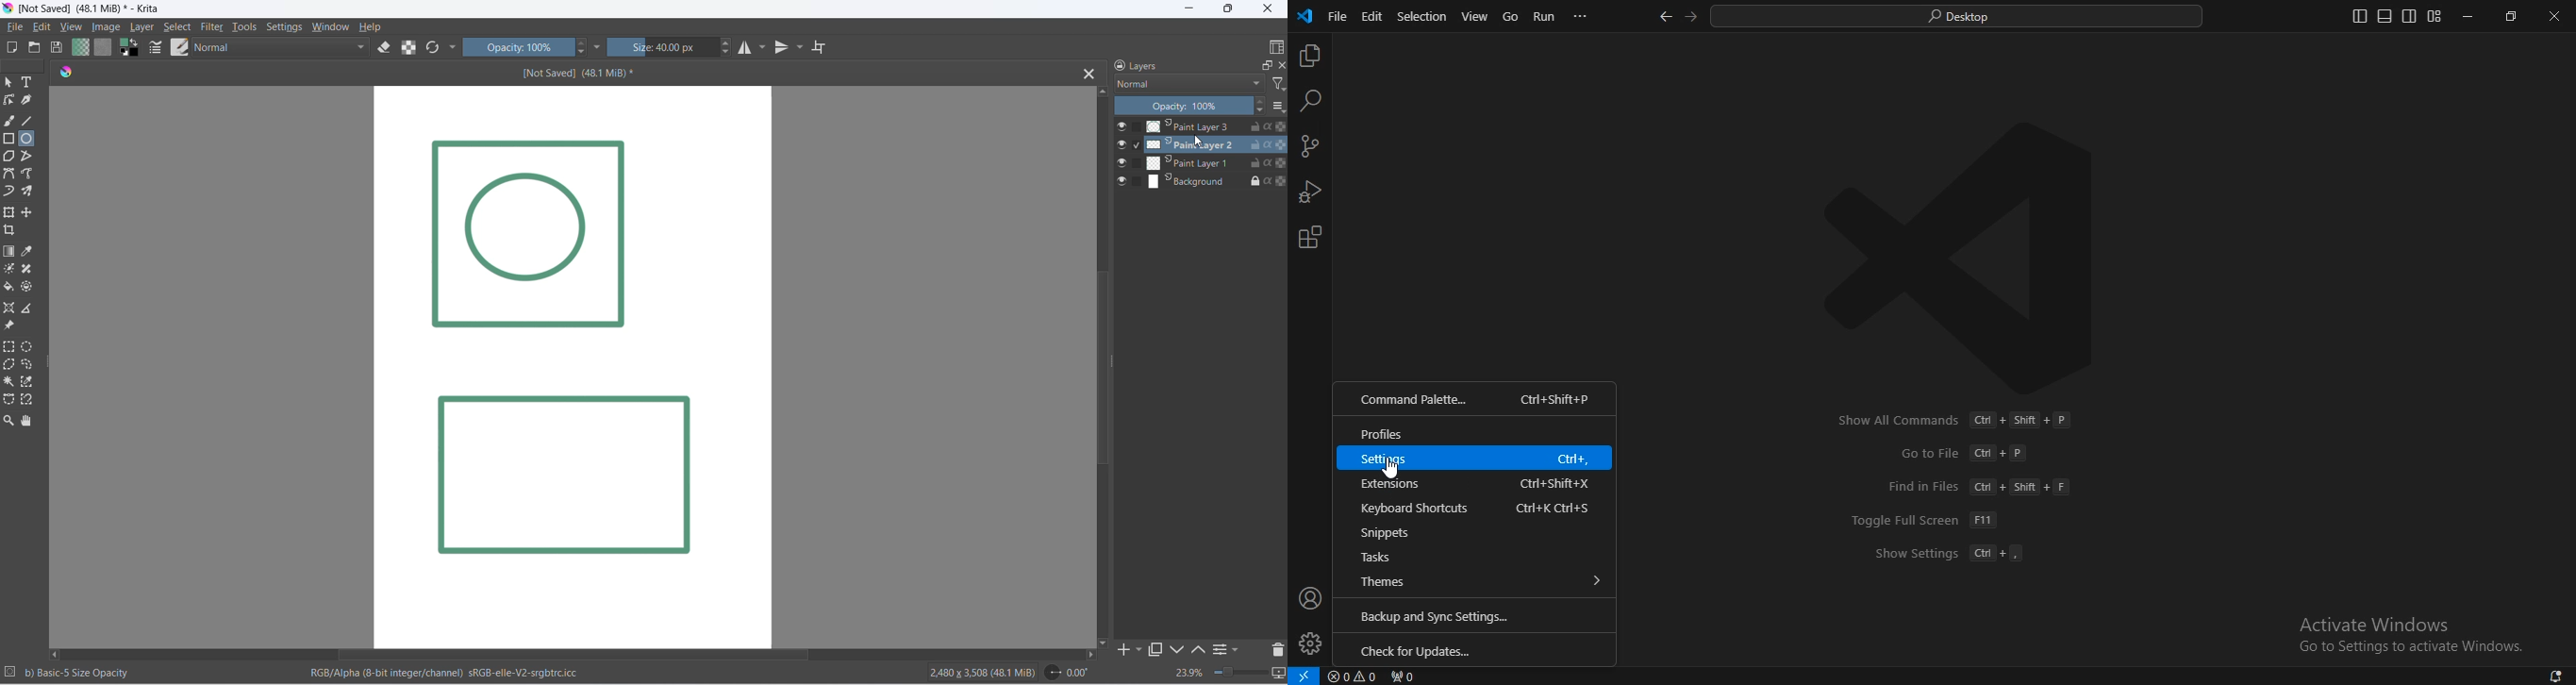 The image size is (2576, 700). What do you see at coordinates (11, 193) in the screenshot?
I see `dynamic brush tool` at bounding box center [11, 193].